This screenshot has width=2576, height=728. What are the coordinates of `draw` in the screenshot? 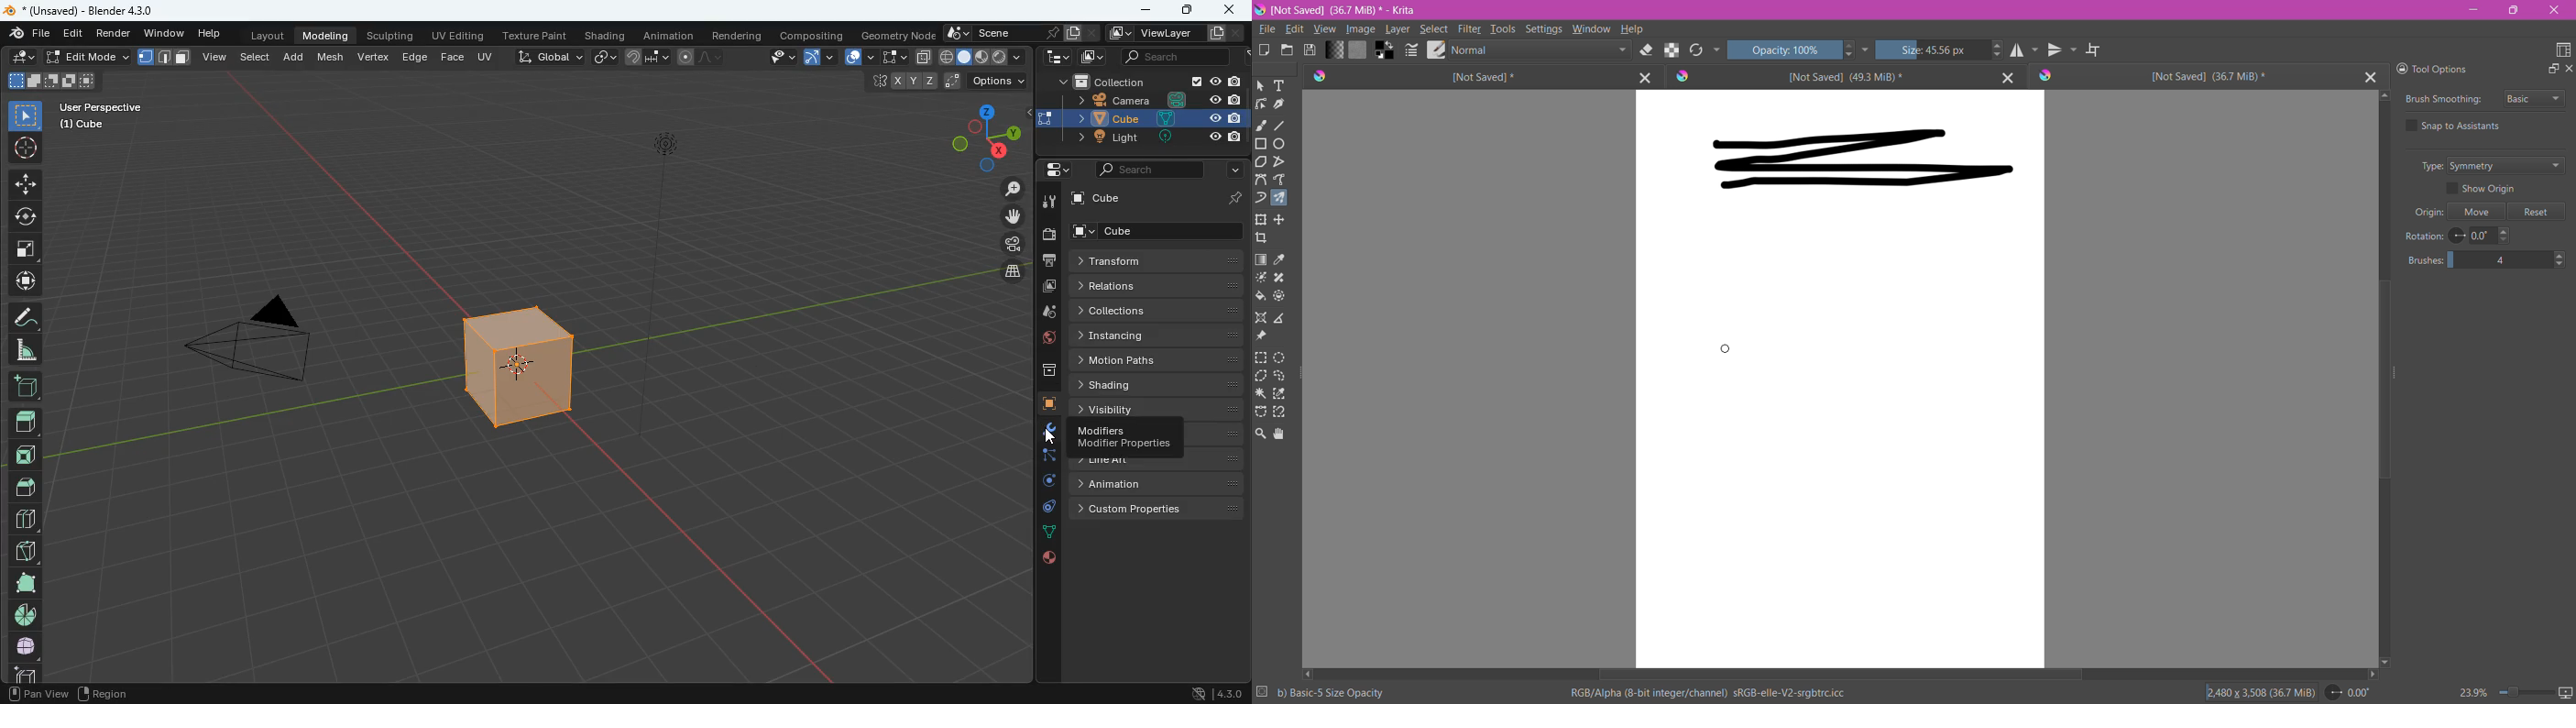 It's located at (702, 57).